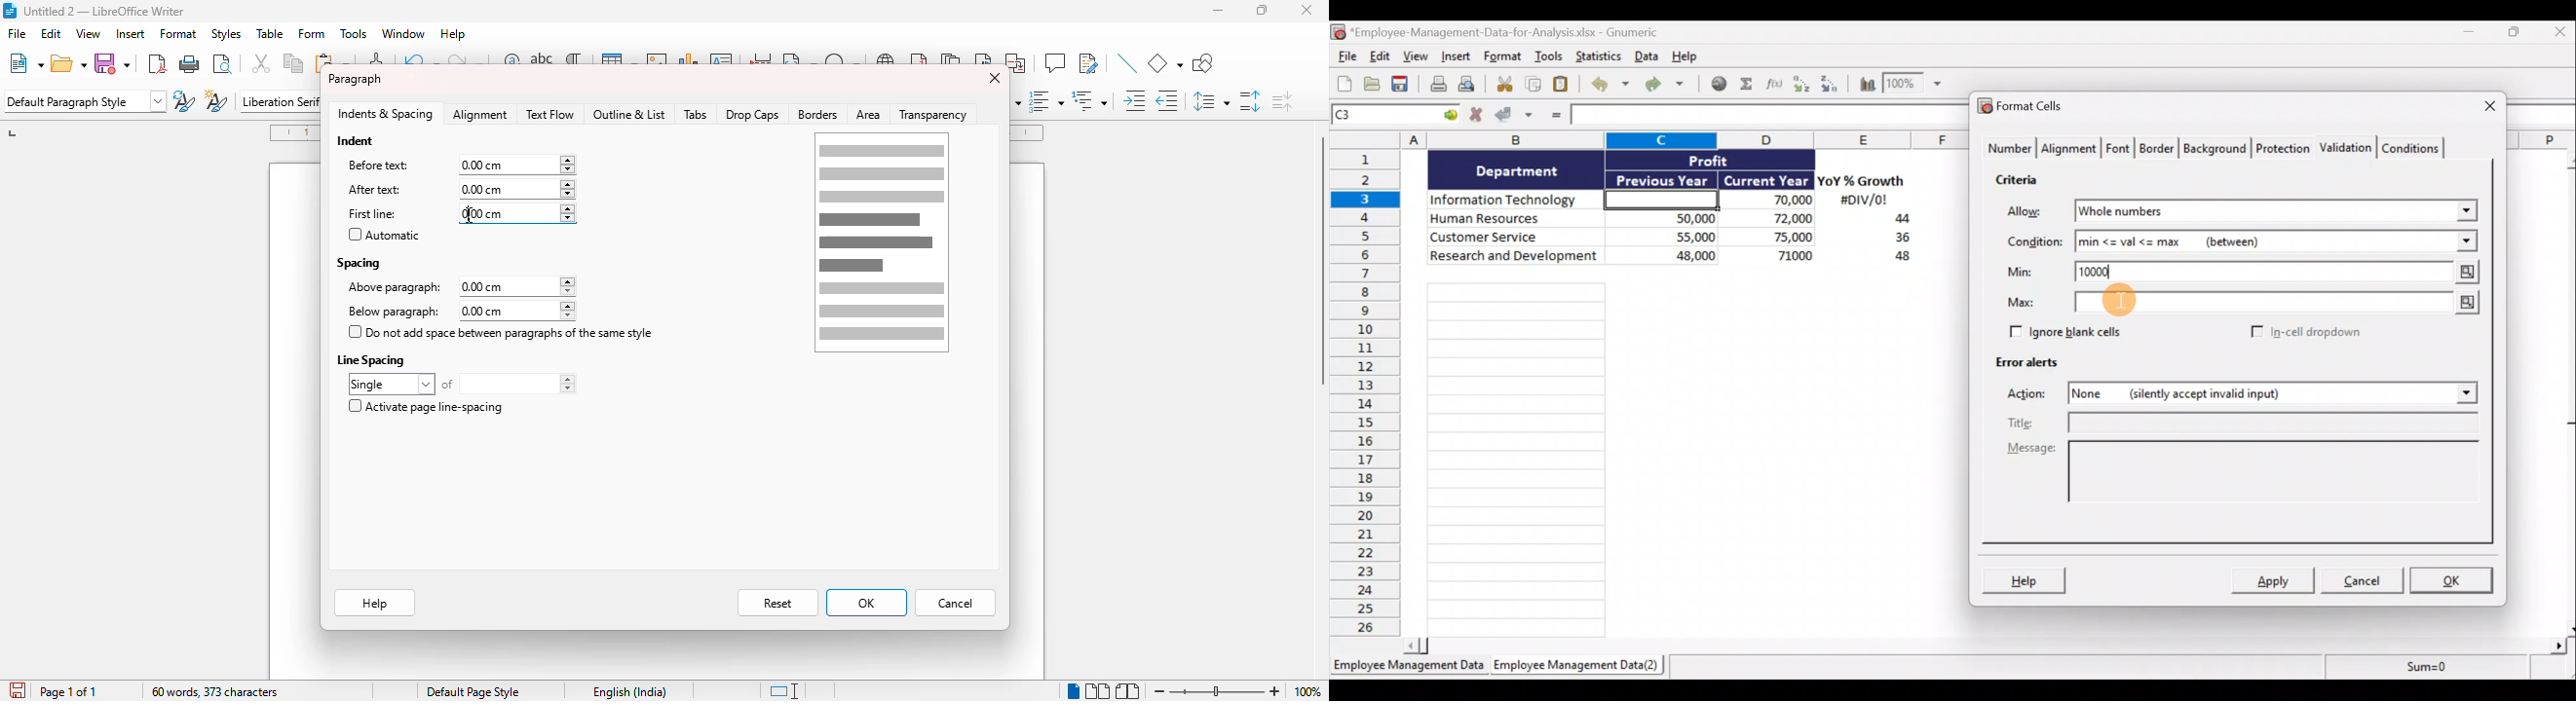 This screenshot has width=2576, height=728. What do you see at coordinates (1774, 238) in the screenshot?
I see `75,000` at bounding box center [1774, 238].